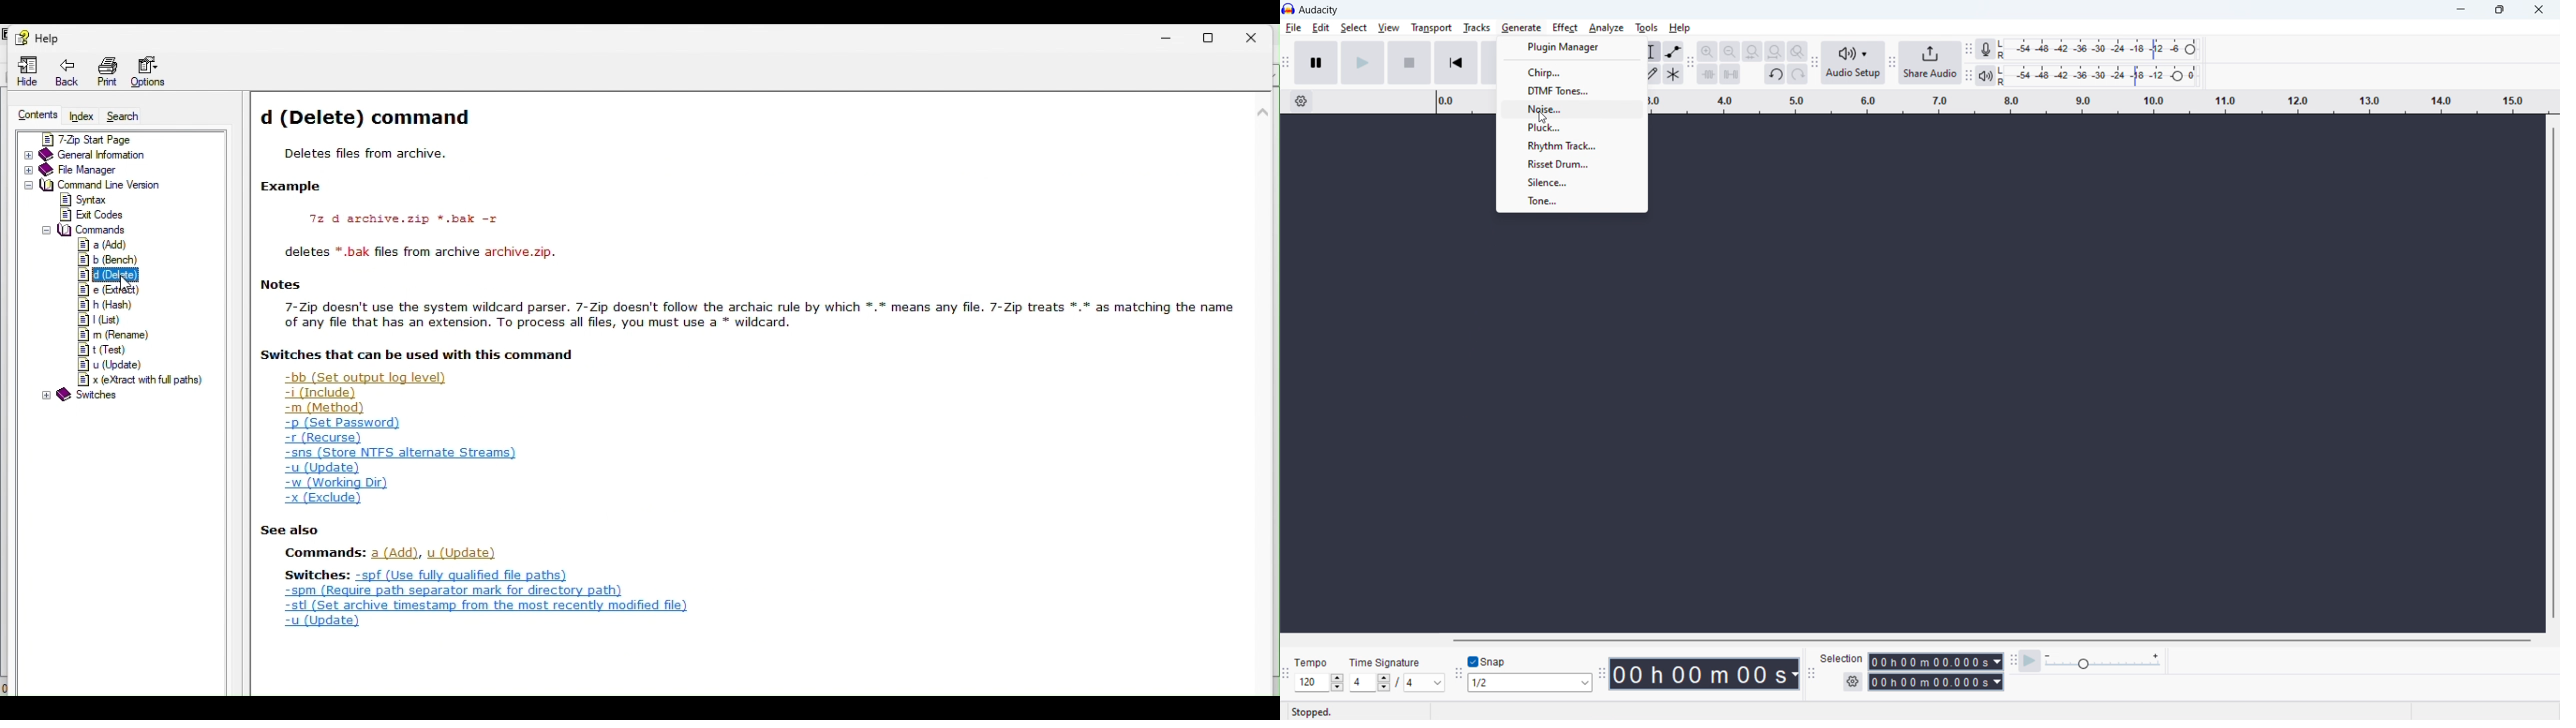 This screenshot has width=2576, height=728. What do you see at coordinates (1797, 74) in the screenshot?
I see `redo` at bounding box center [1797, 74].